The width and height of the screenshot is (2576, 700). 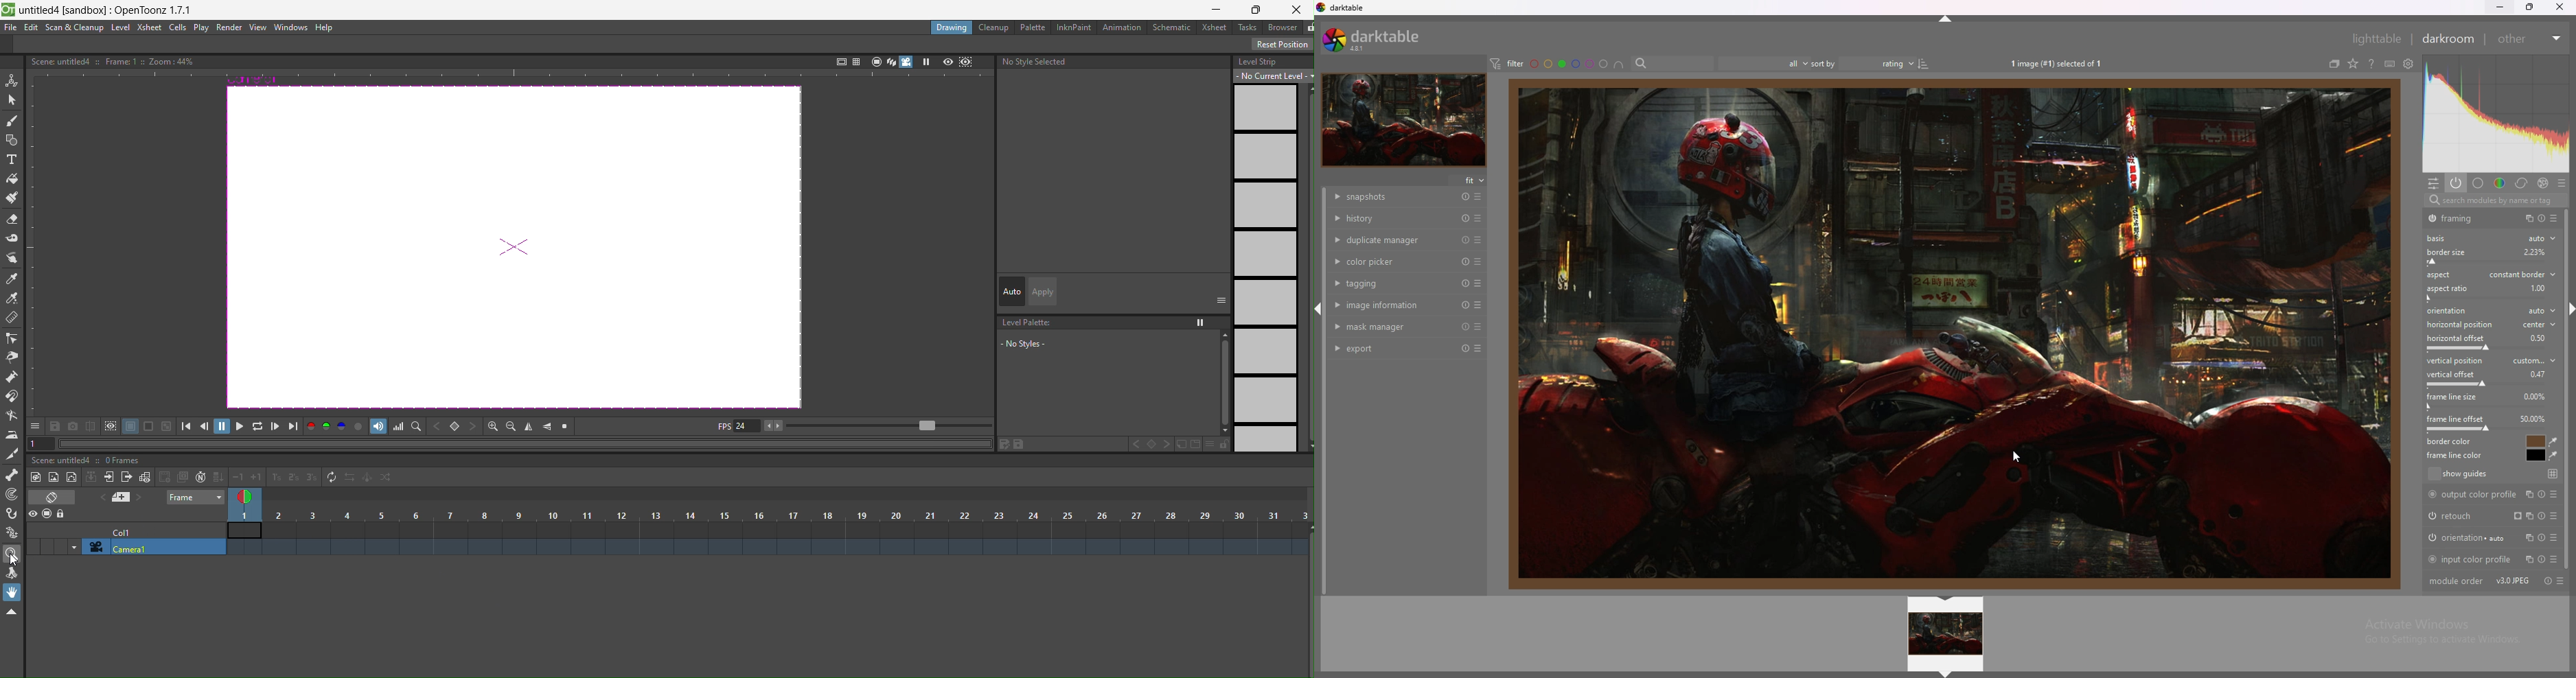 What do you see at coordinates (1392, 260) in the screenshot?
I see `color picker` at bounding box center [1392, 260].